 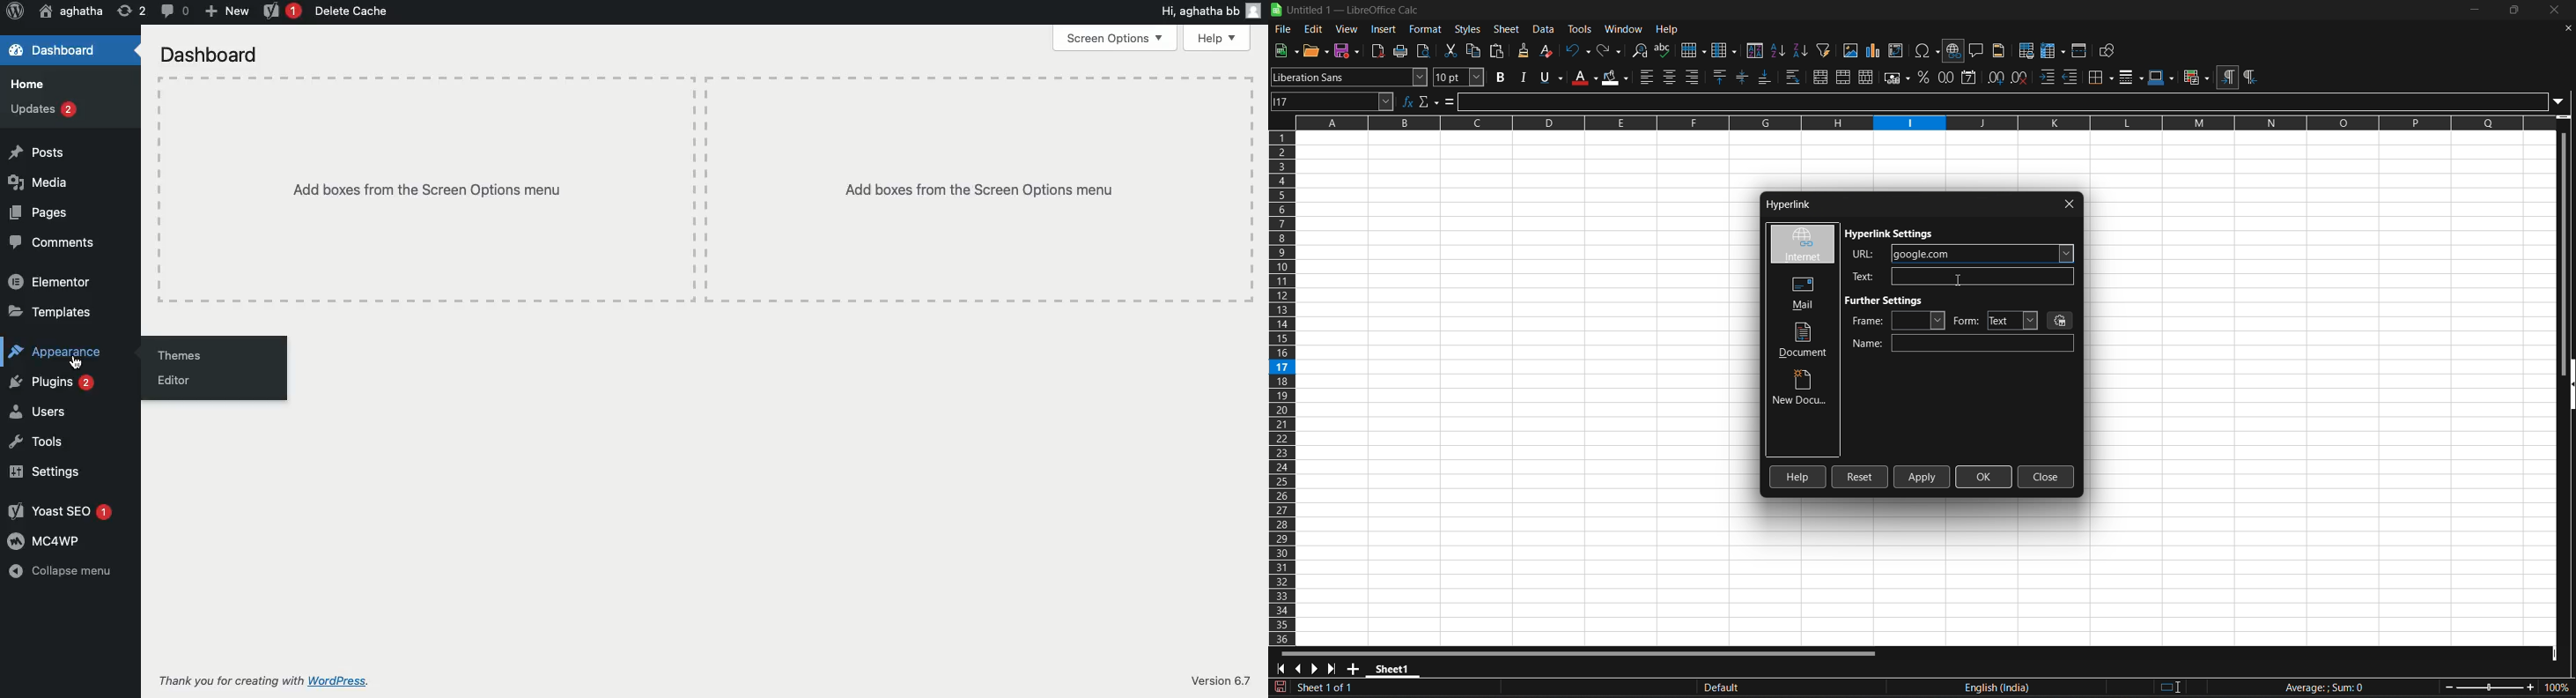 I want to click on format as currency, so click(x=1896, y=77).